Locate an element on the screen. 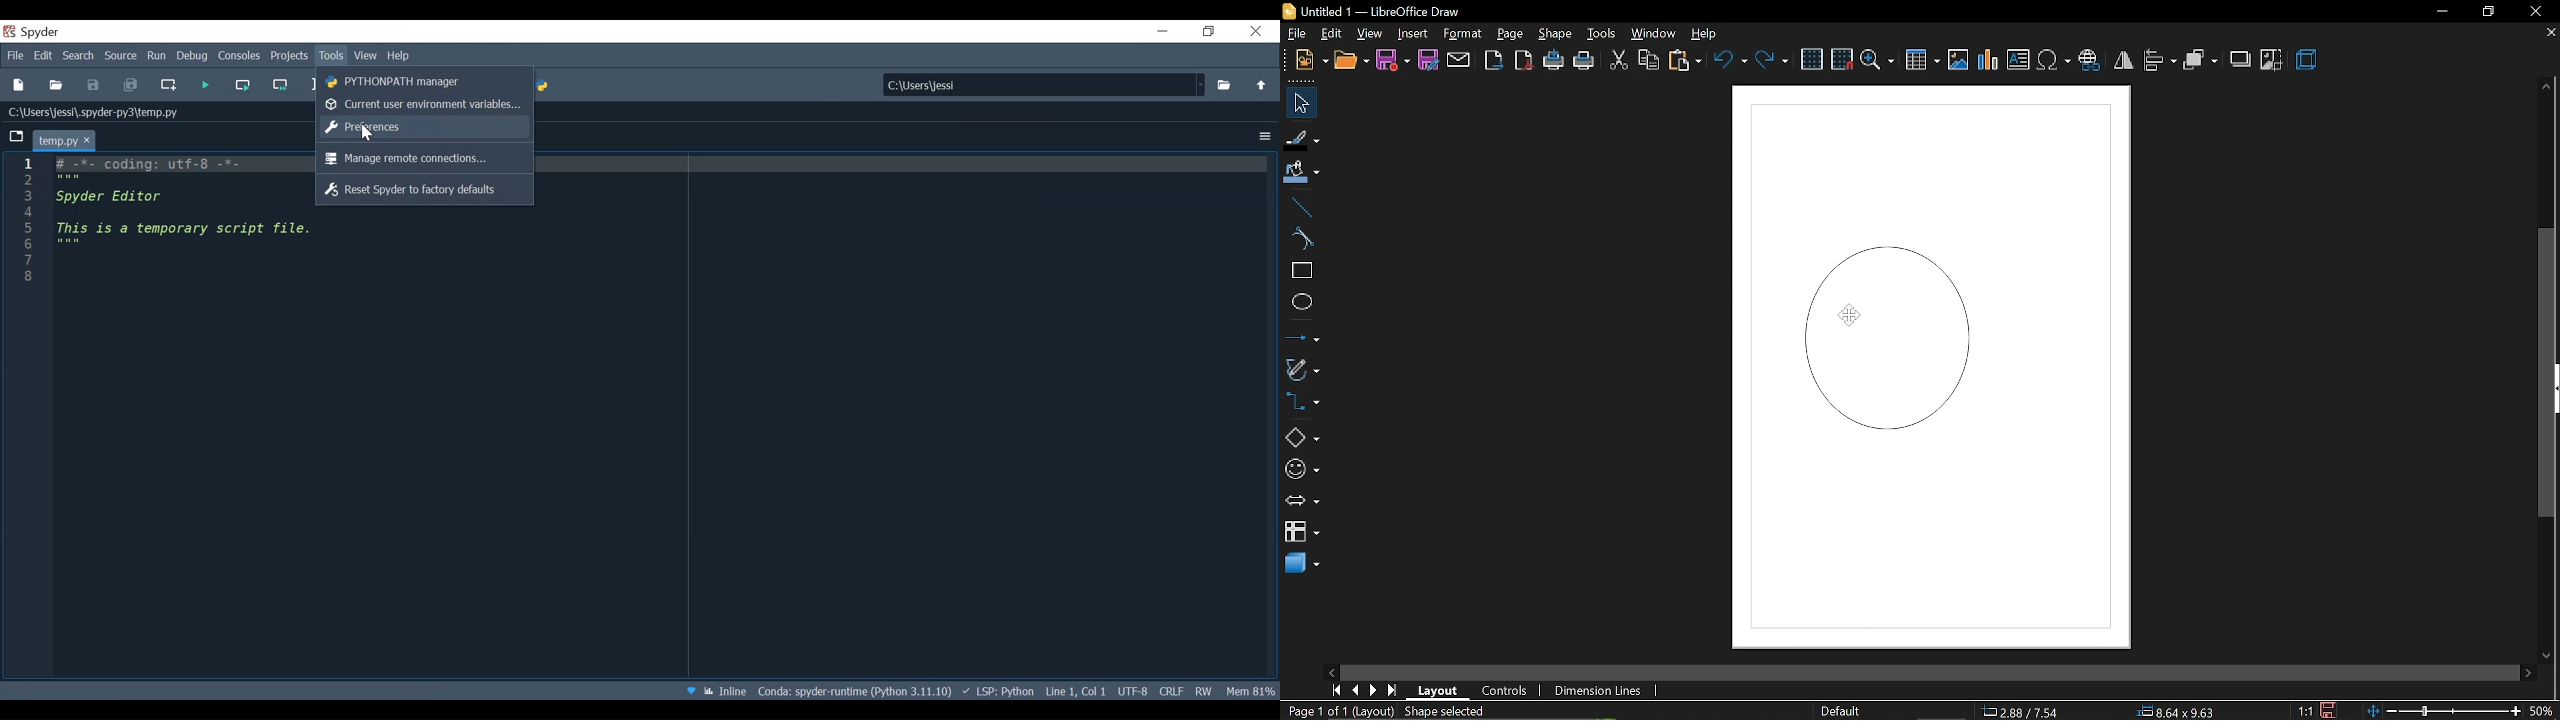 This screenshot has height=728, width=2576. File Path is located at coordinates (97, 113).